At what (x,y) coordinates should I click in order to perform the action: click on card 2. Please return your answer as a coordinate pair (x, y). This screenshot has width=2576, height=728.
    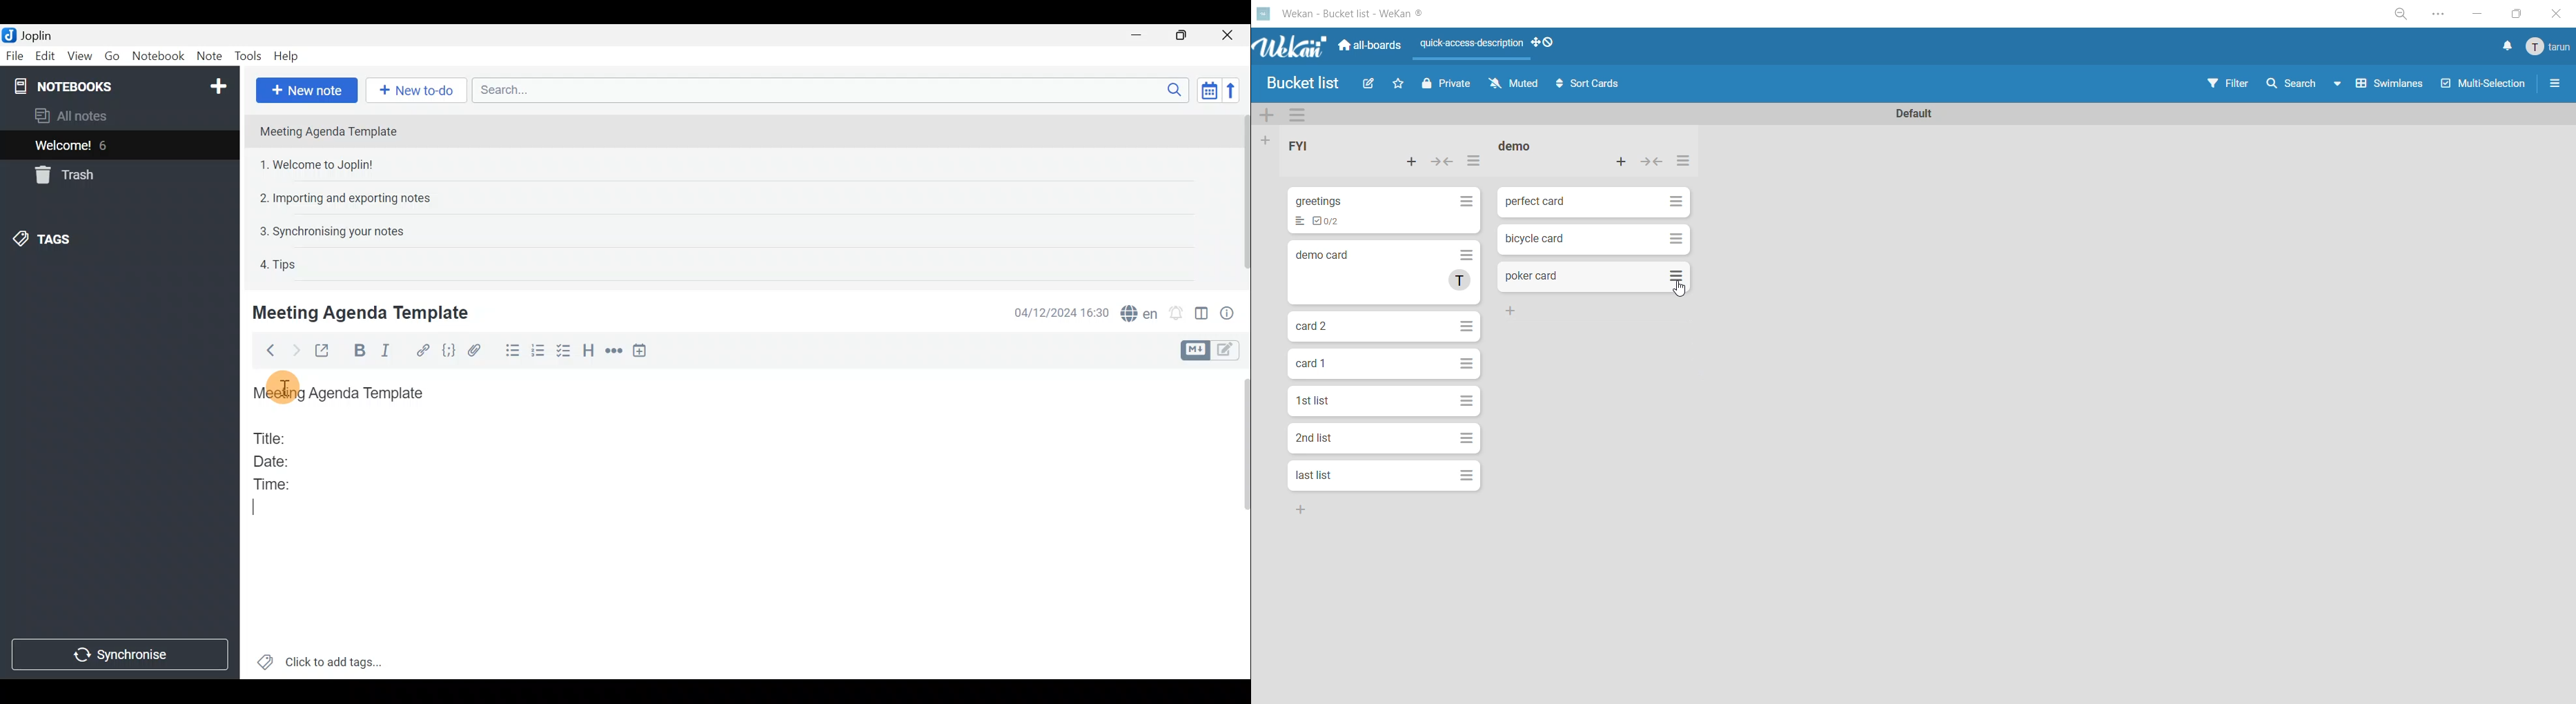
    Looking at the image, I should click on (1317, 323).